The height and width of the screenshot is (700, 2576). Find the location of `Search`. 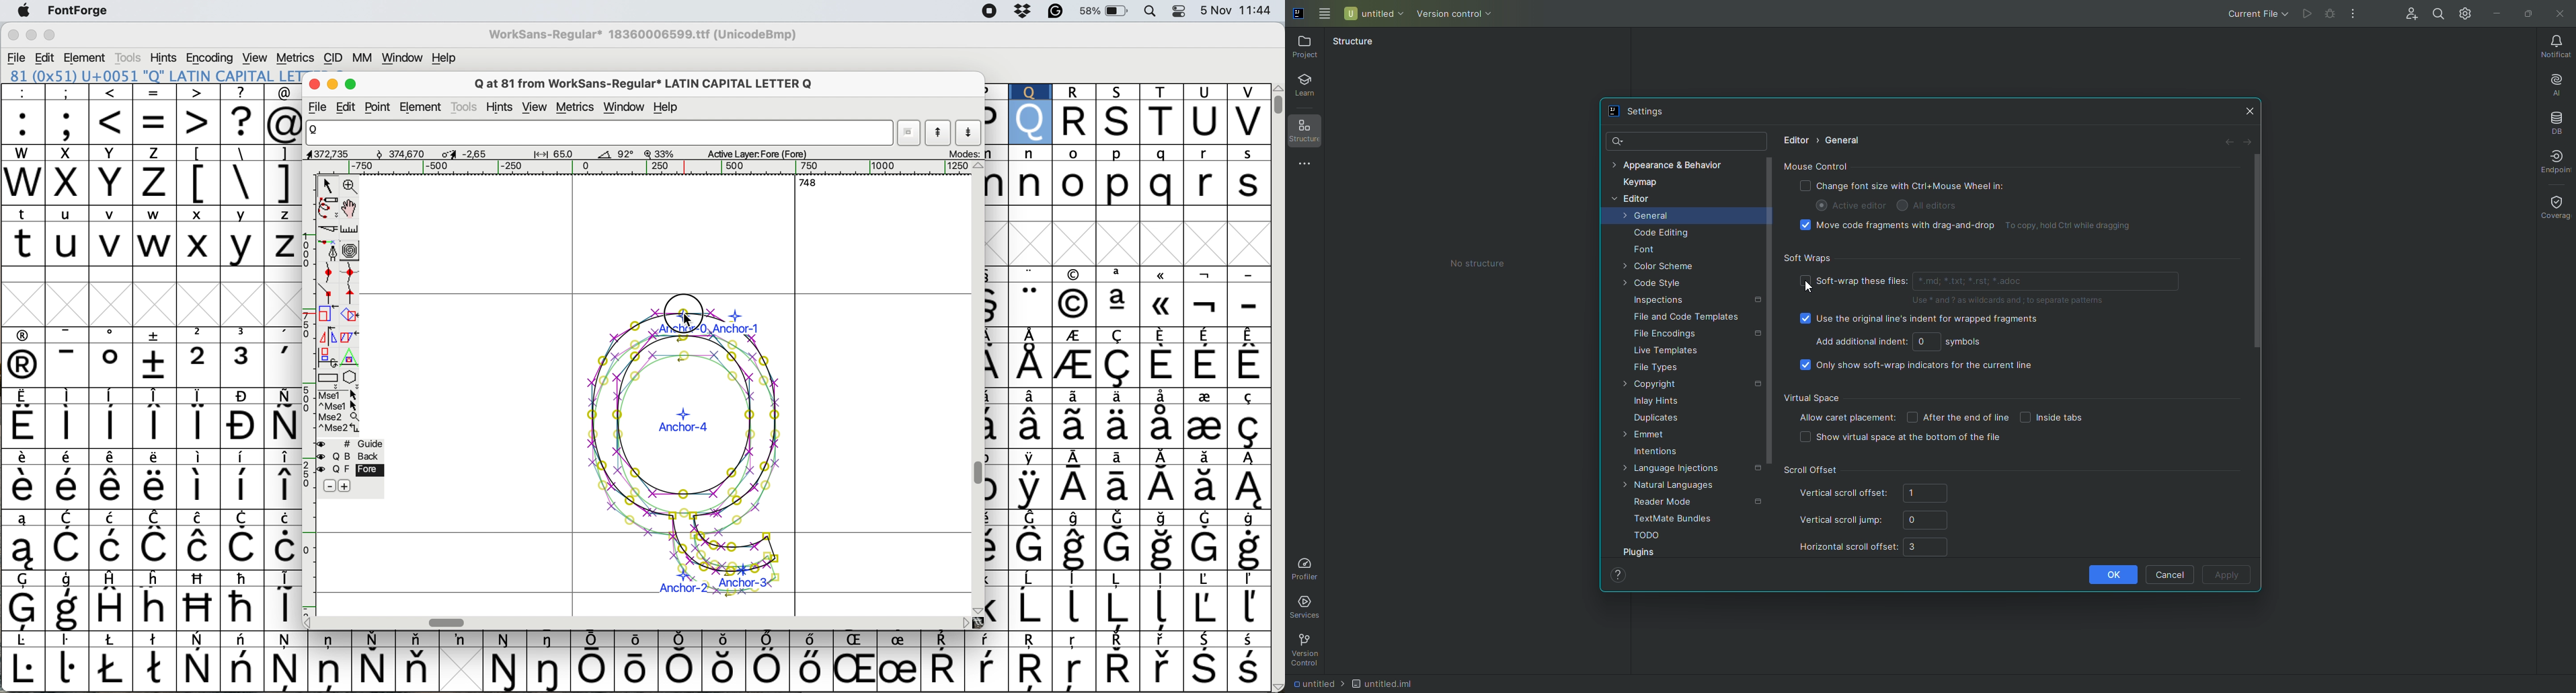

Search is located at coordinates (2439, 14).